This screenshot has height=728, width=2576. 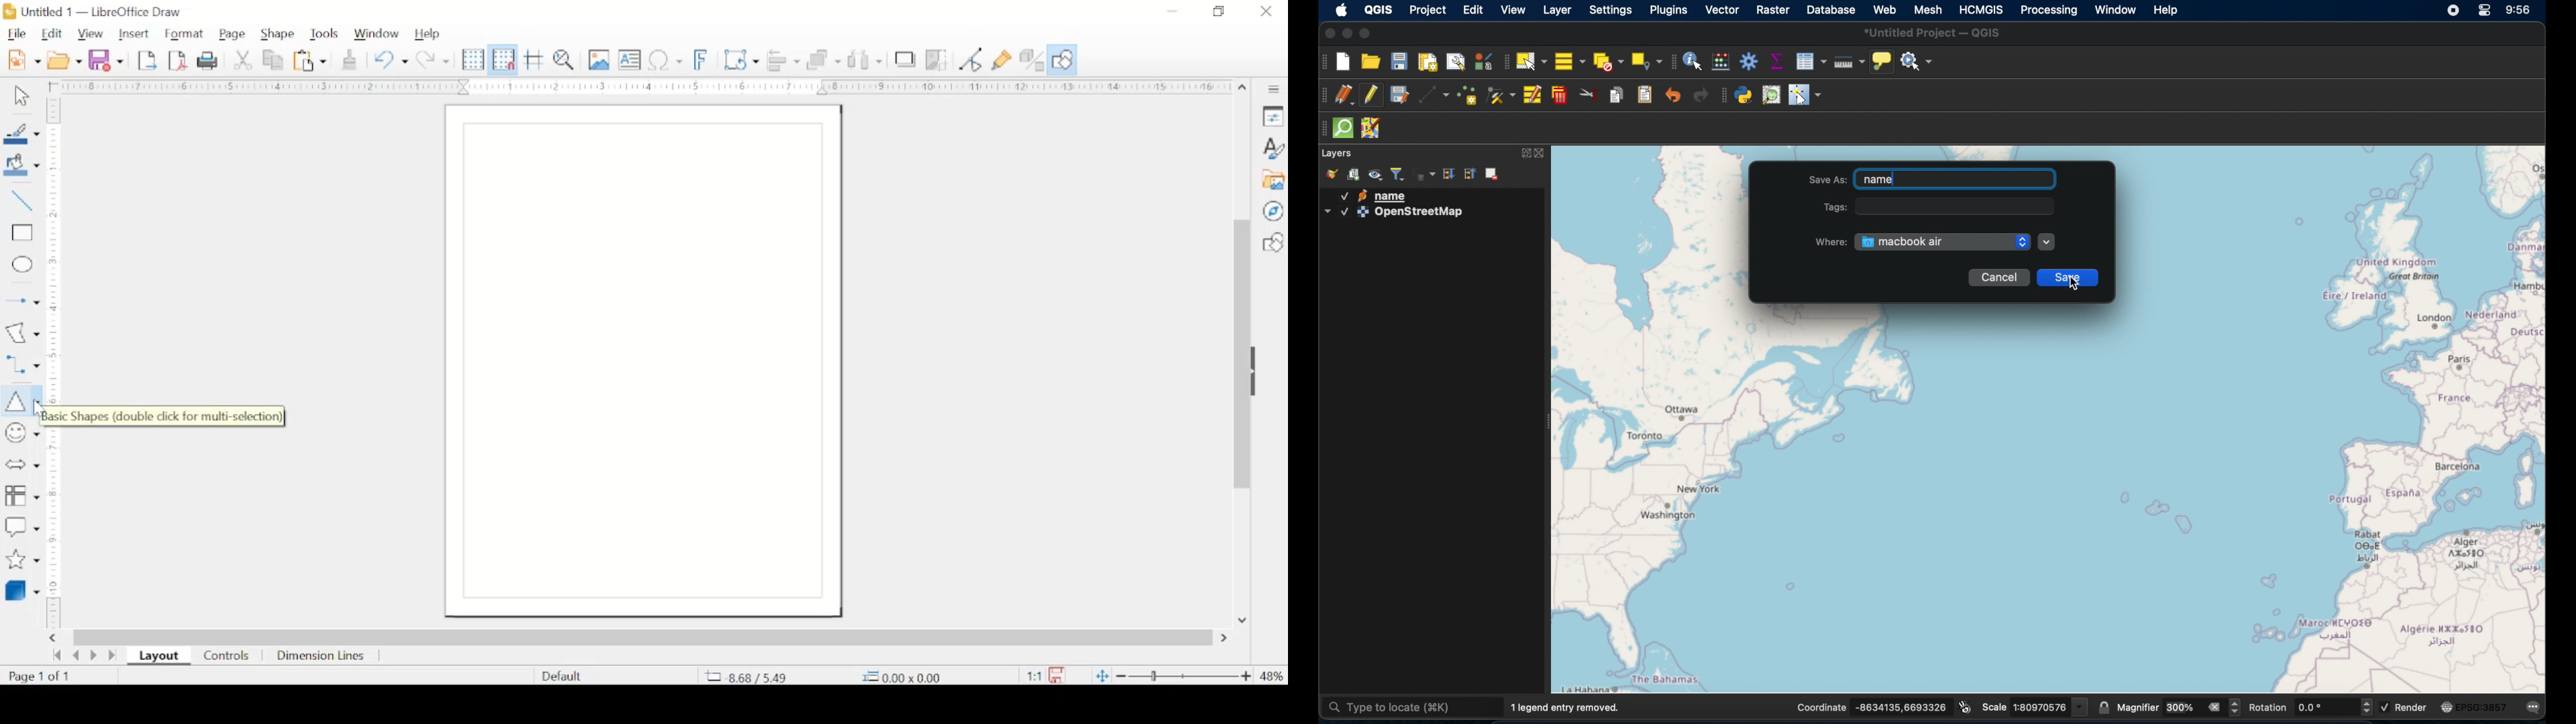 What do you see at coordinates (1100, 677) in the screenshot?
I see `fit to current window` at bounding box center [1100, 677].